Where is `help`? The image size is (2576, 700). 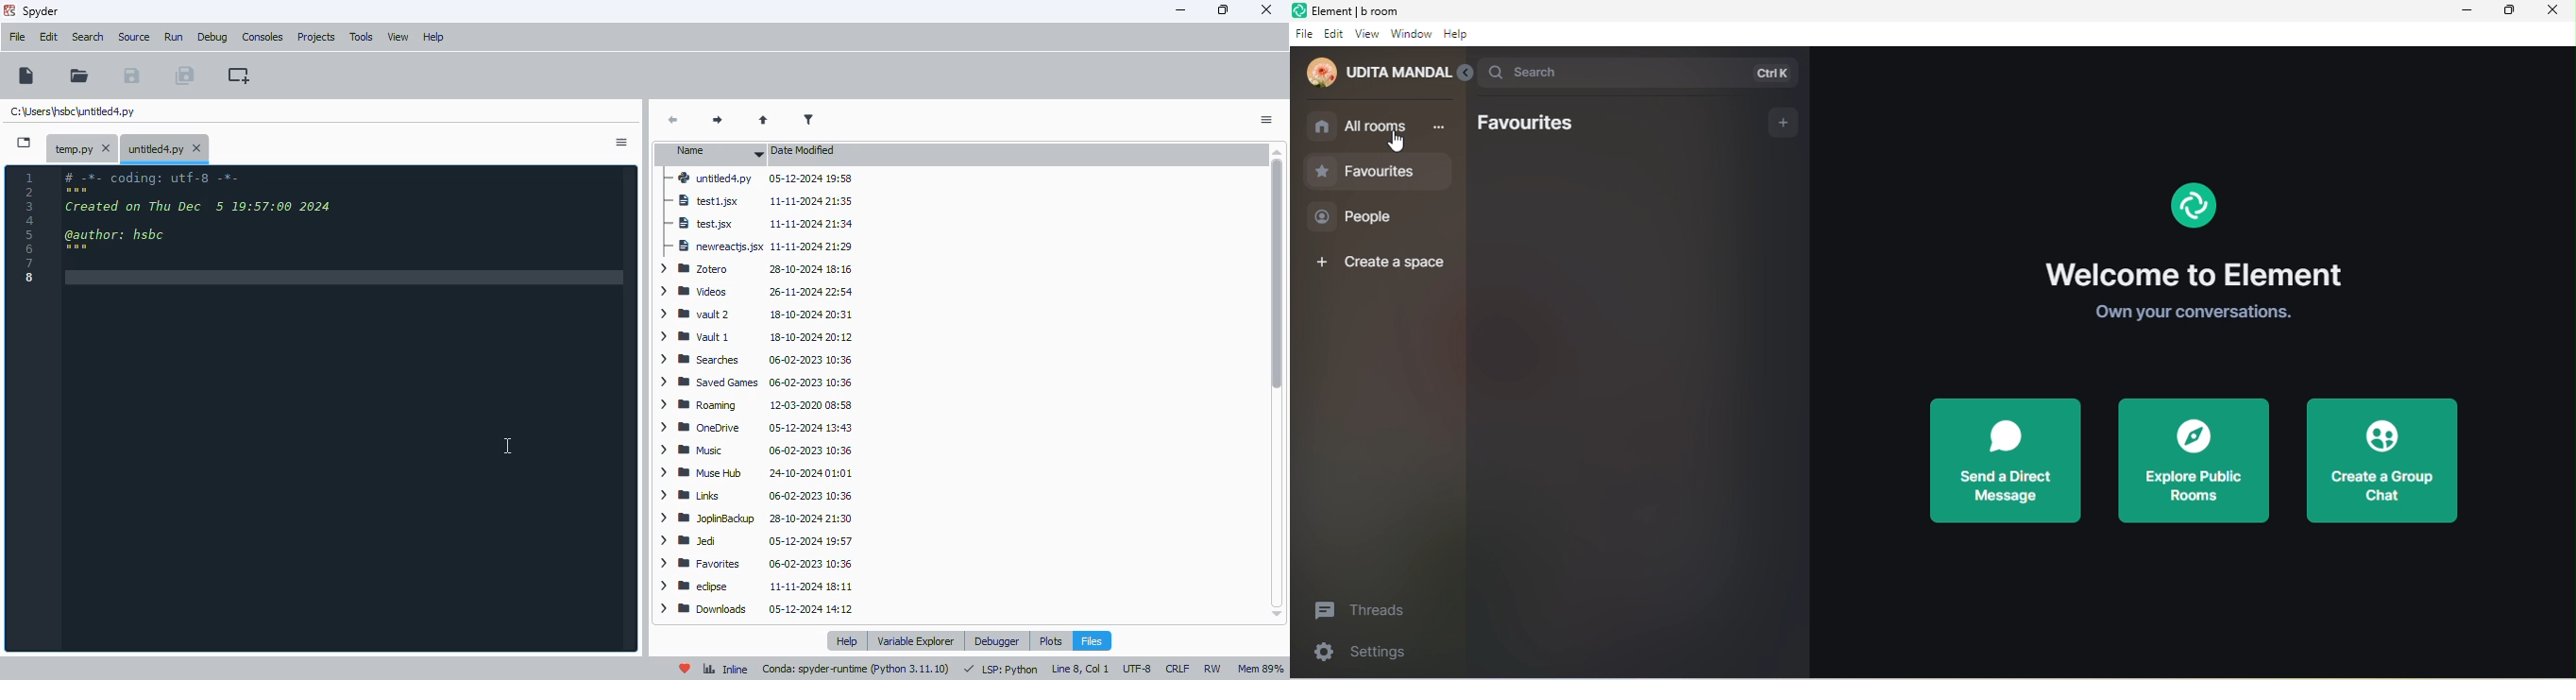
help is located at coordinates (846, 641).